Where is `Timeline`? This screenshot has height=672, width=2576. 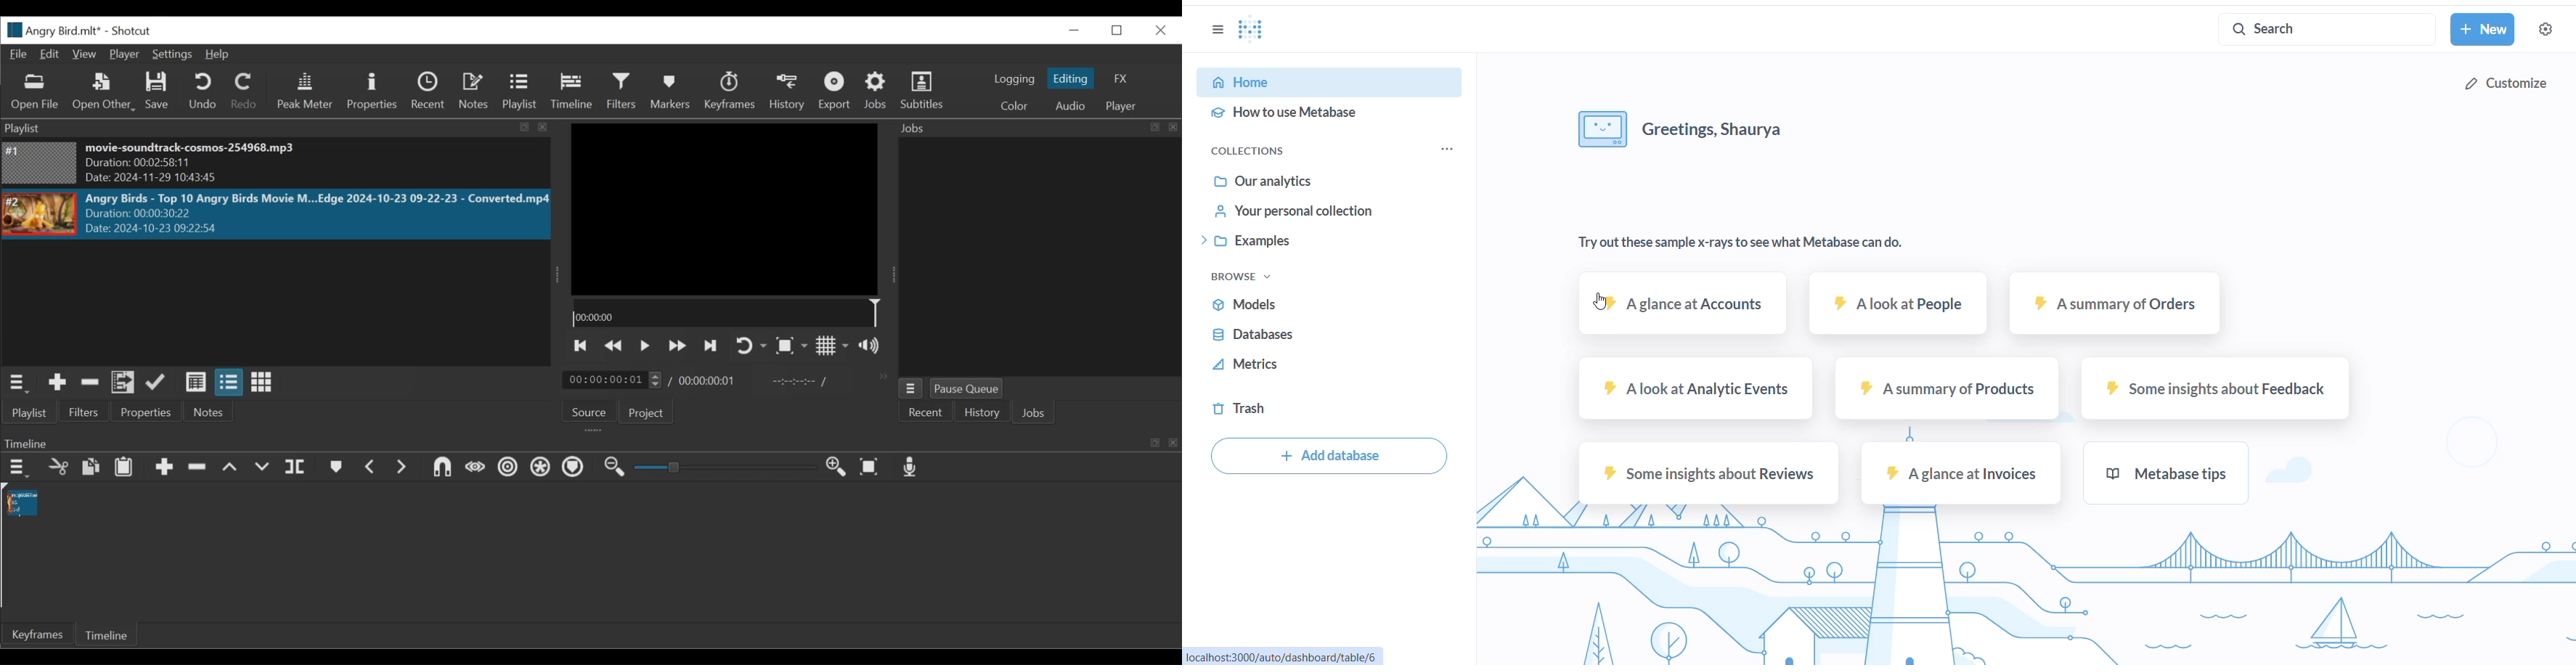 Timeline is located at coordinates (110, 634).